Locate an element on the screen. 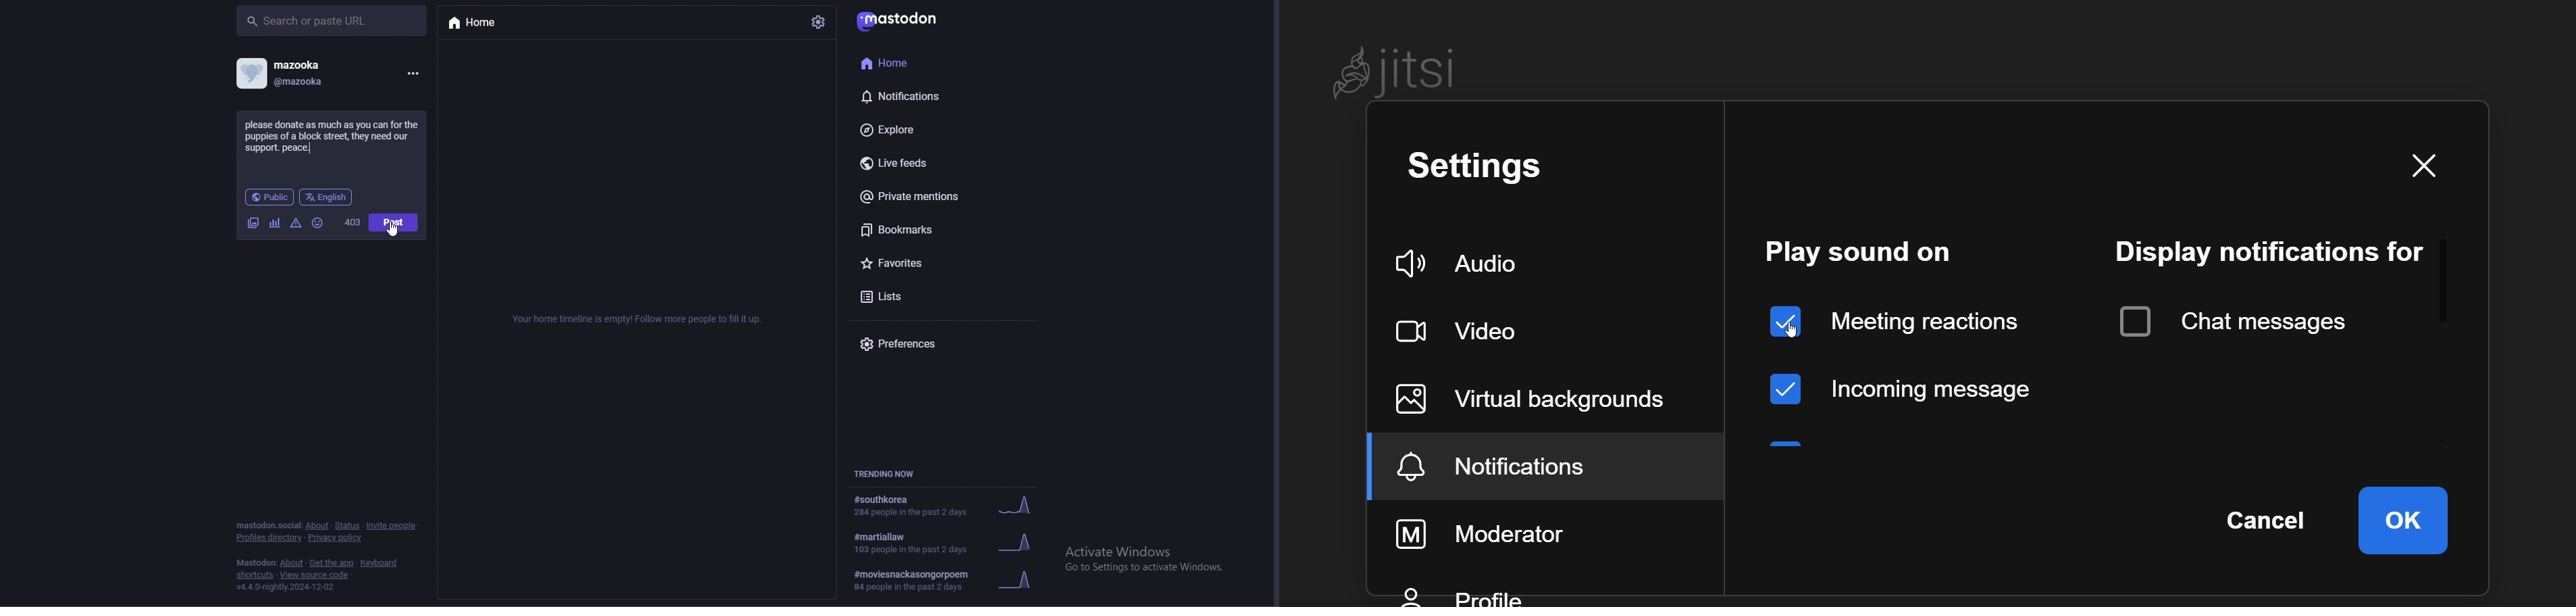 This screenshot has height=616, width=2576. warningas is located at coordinates (296, 223).